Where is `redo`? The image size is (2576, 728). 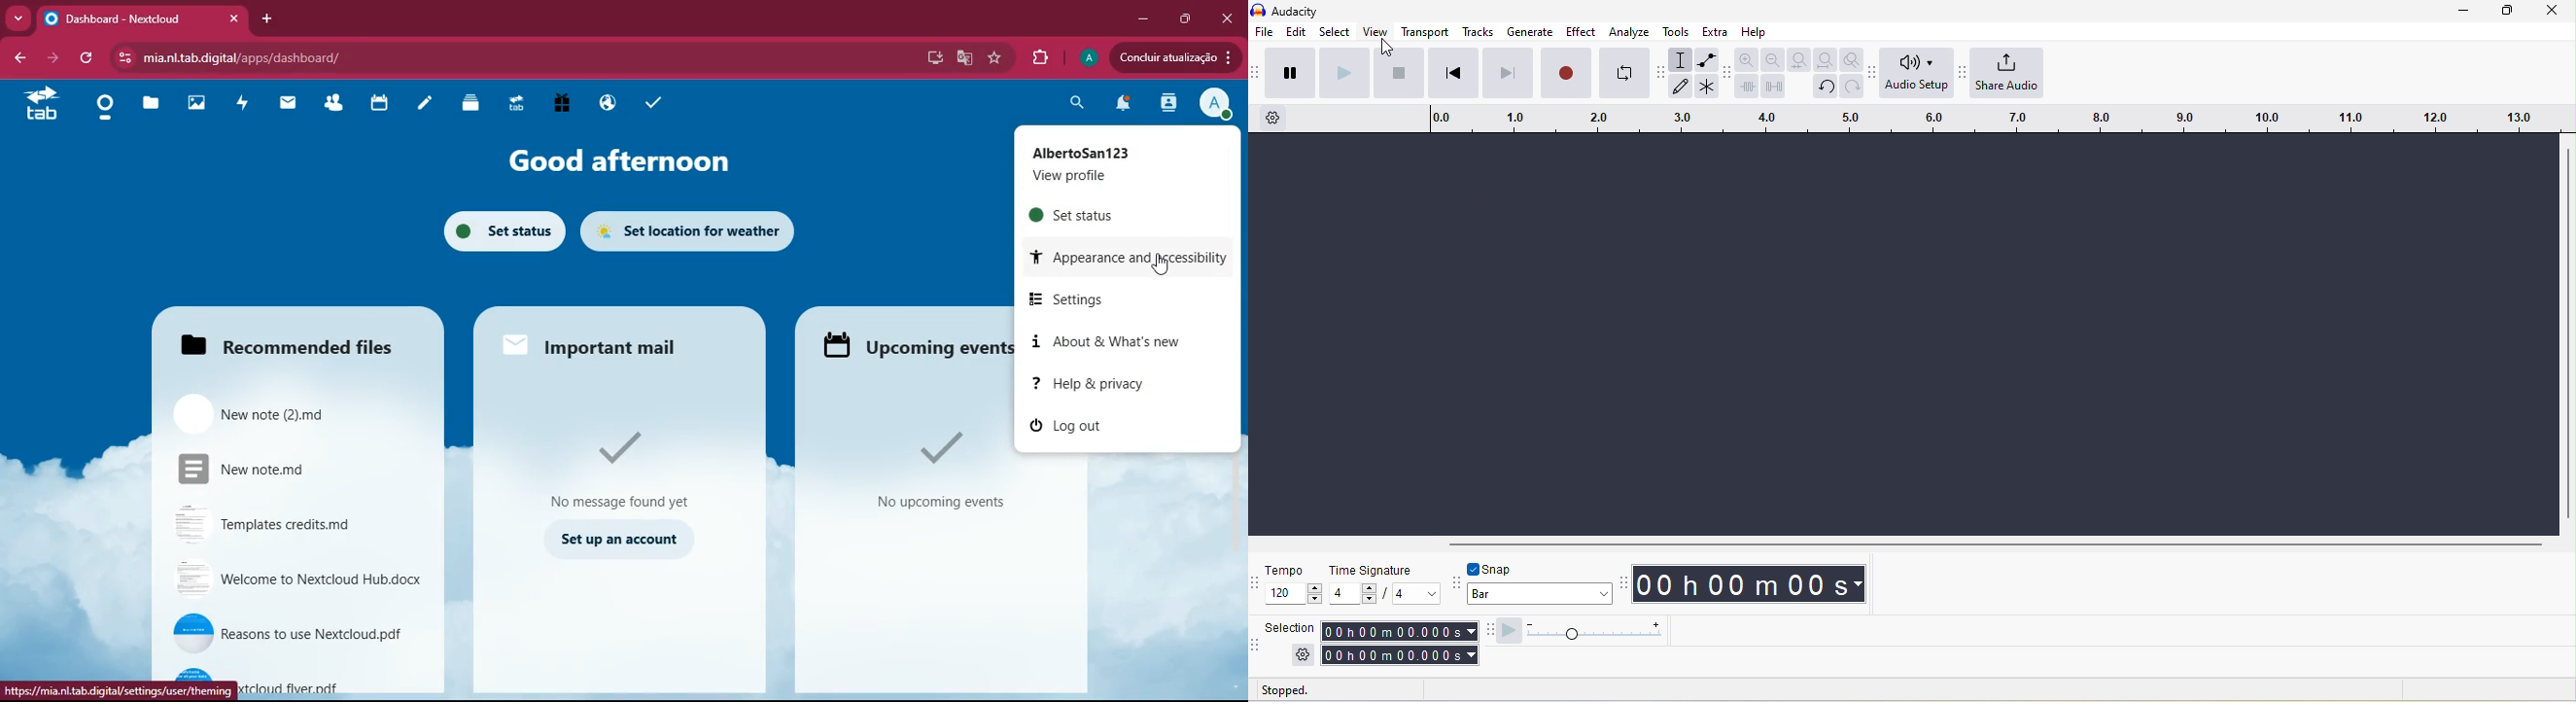
redo is located at coordinates (1852, 87).